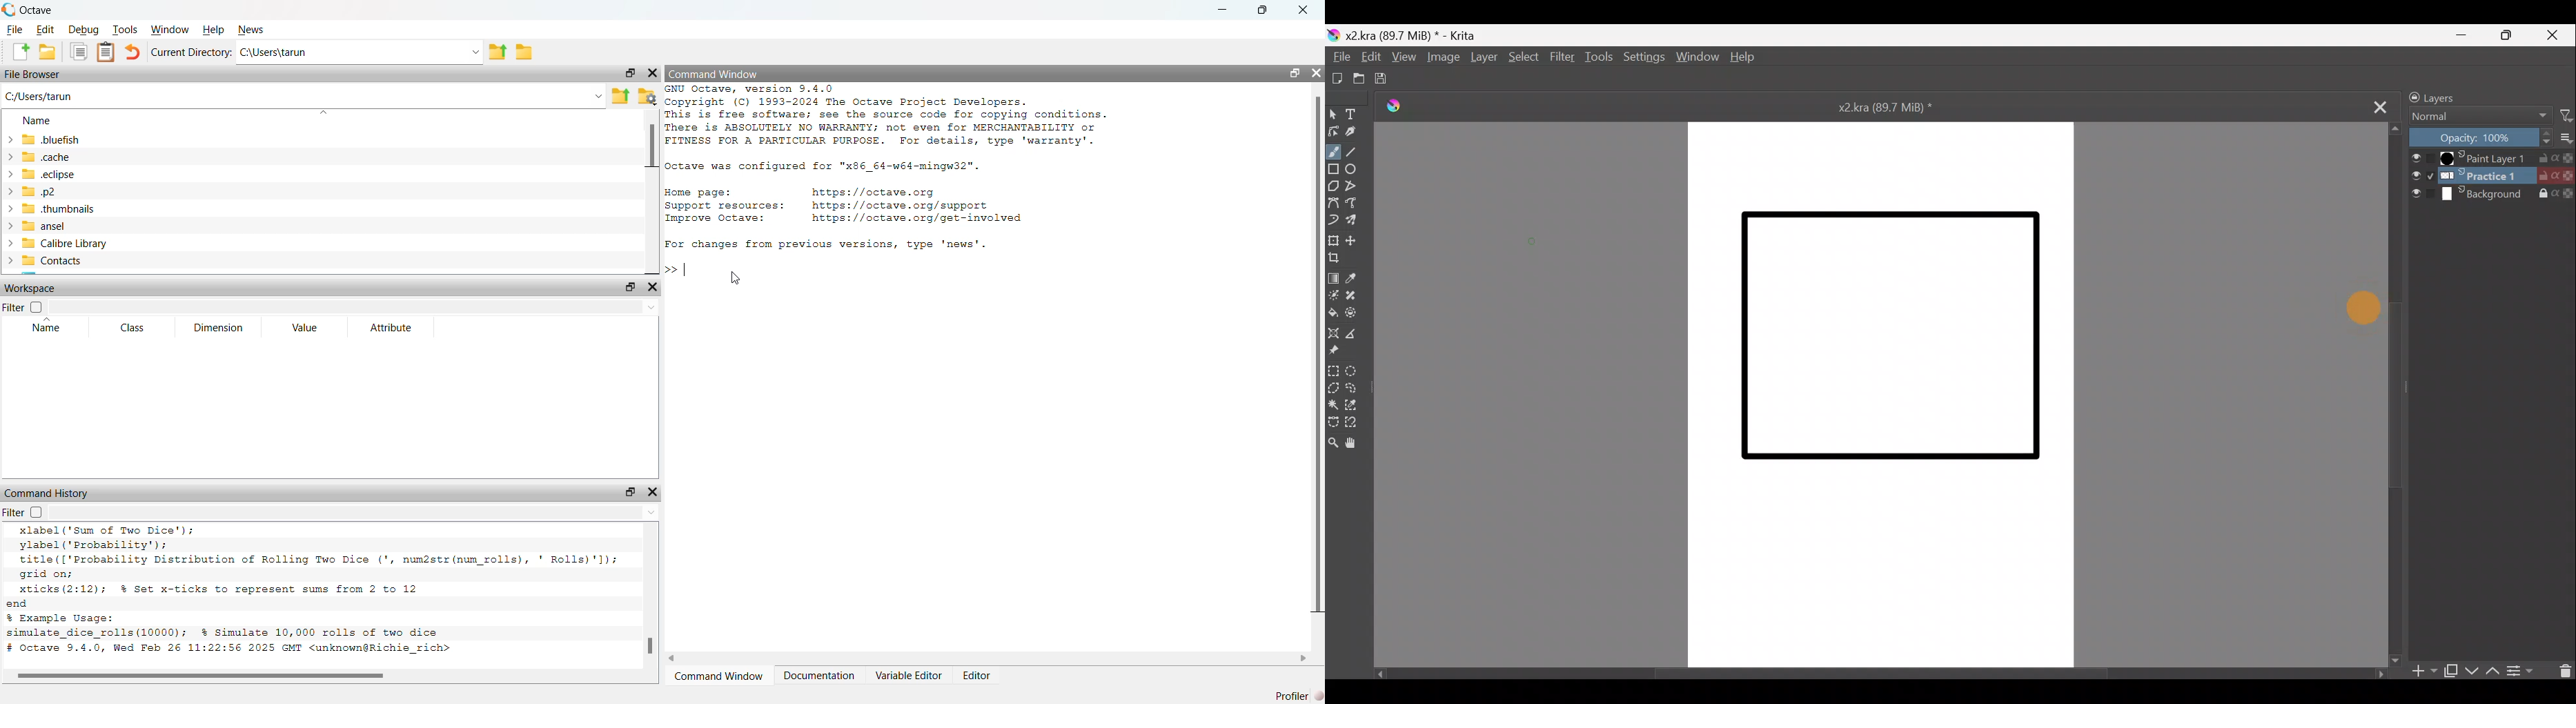 Image resolution: width=2576 pixels, height=728 pixels. I want to click on Freehand brush tool, so click(1335, 152).